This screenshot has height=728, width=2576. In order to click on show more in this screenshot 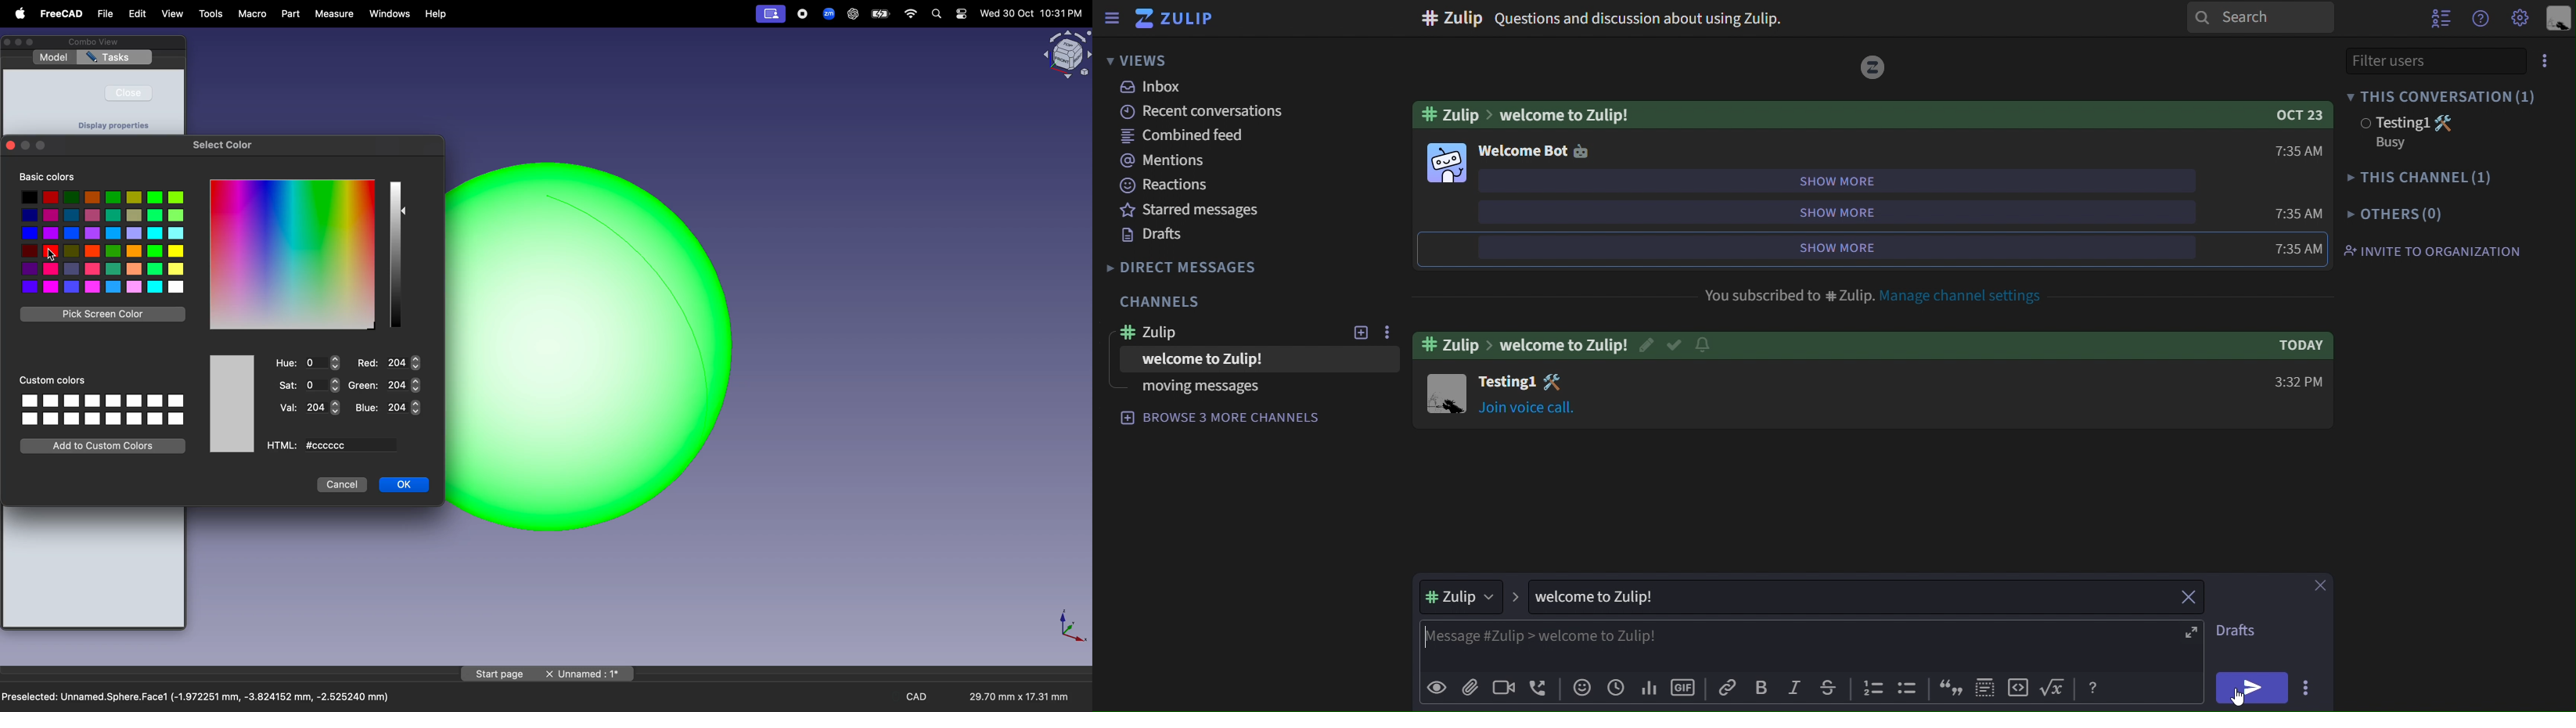, I will do `click(1864, 212)`.